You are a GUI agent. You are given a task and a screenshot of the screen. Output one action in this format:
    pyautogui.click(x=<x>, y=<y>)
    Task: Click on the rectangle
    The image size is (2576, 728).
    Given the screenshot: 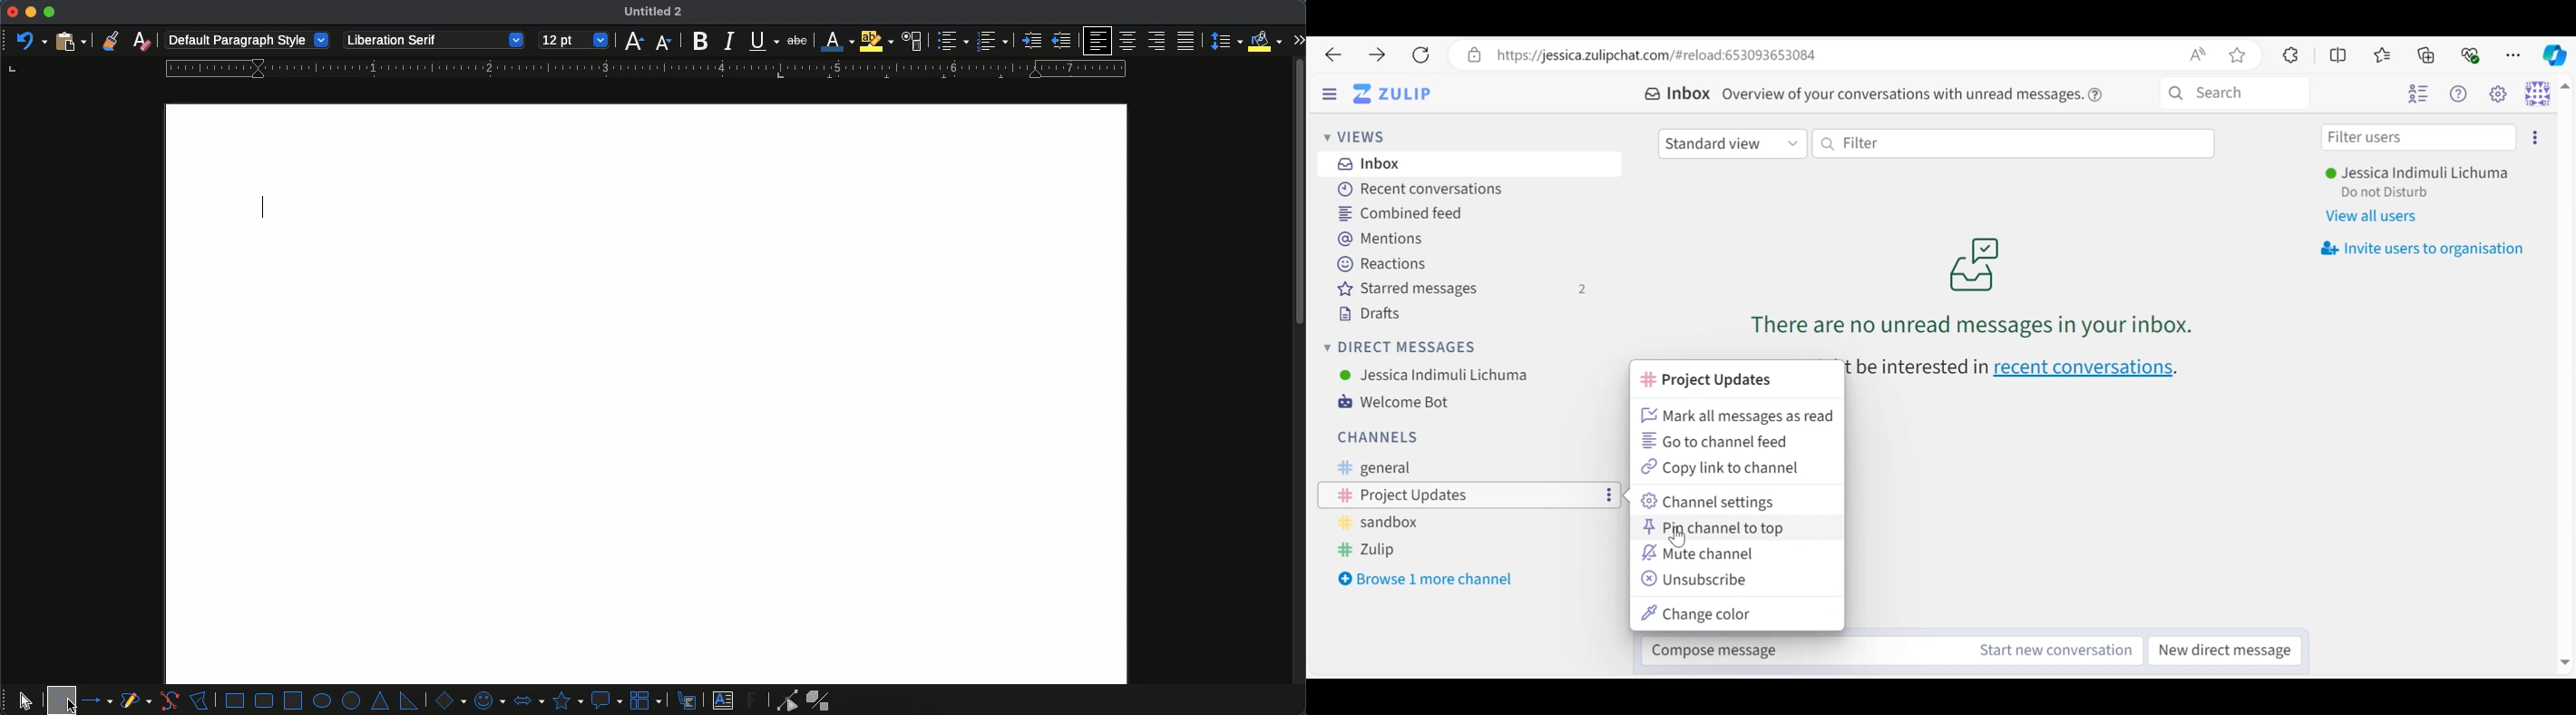 What is the action you would take?
    pyautogui.click(x=235, y=700)
    